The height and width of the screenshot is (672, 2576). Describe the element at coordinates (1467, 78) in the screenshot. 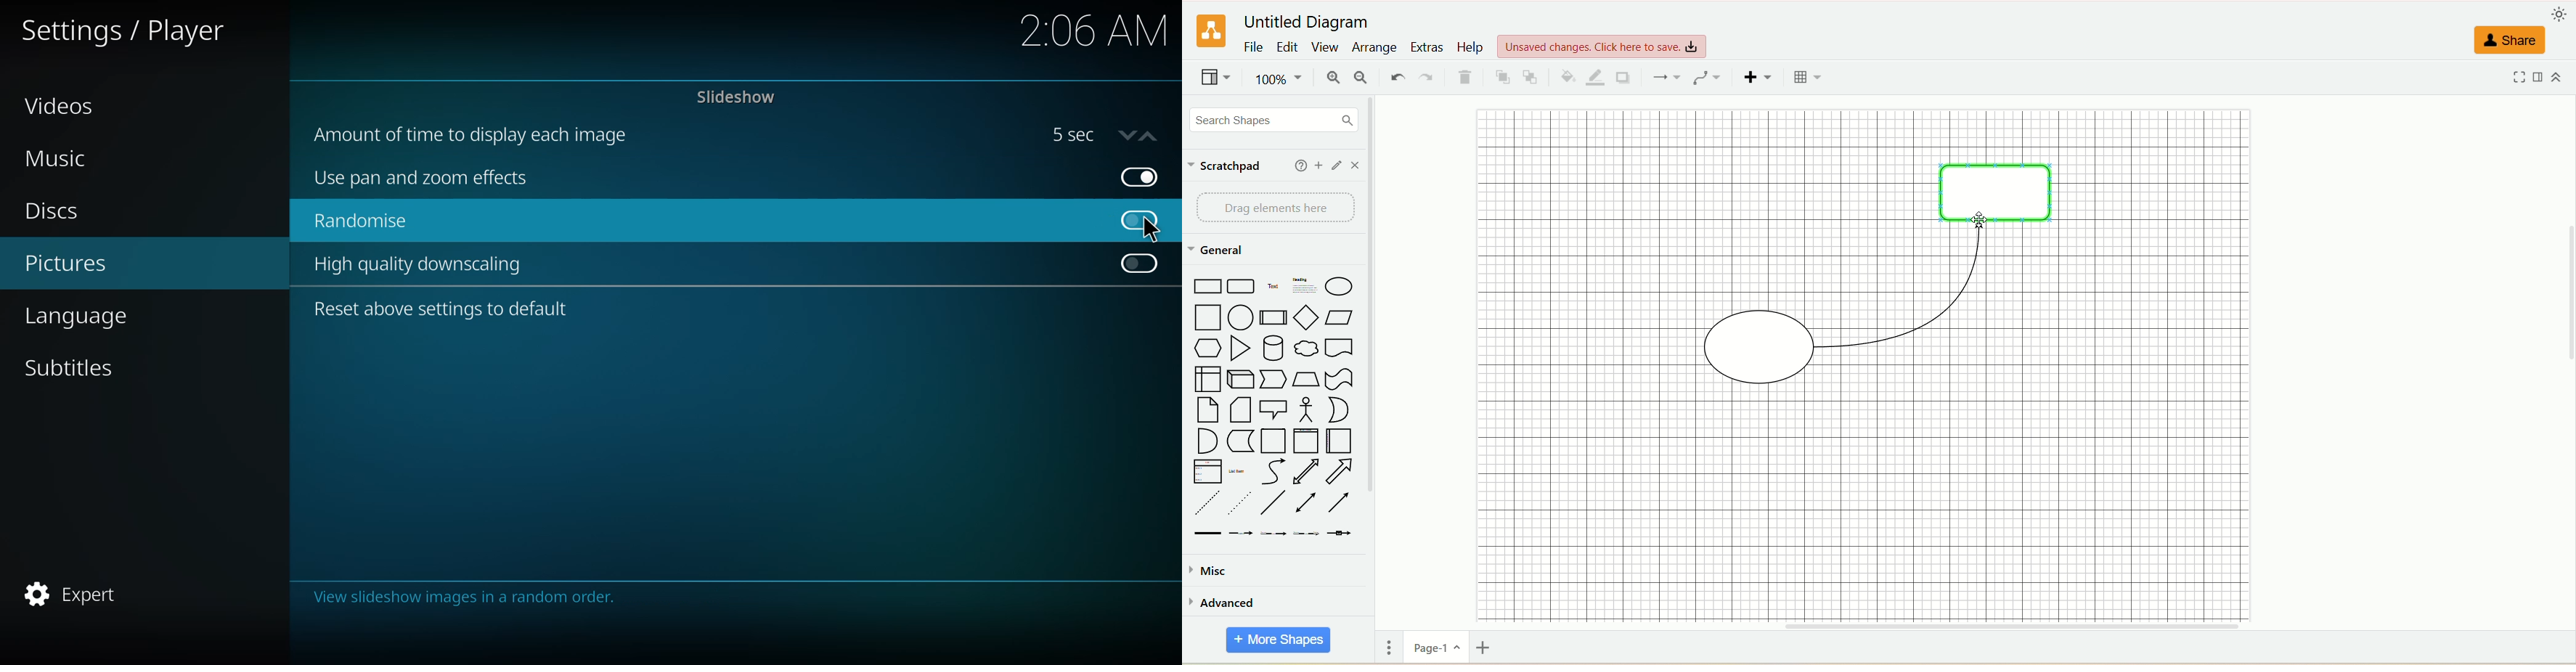

I see `delete` at that location.